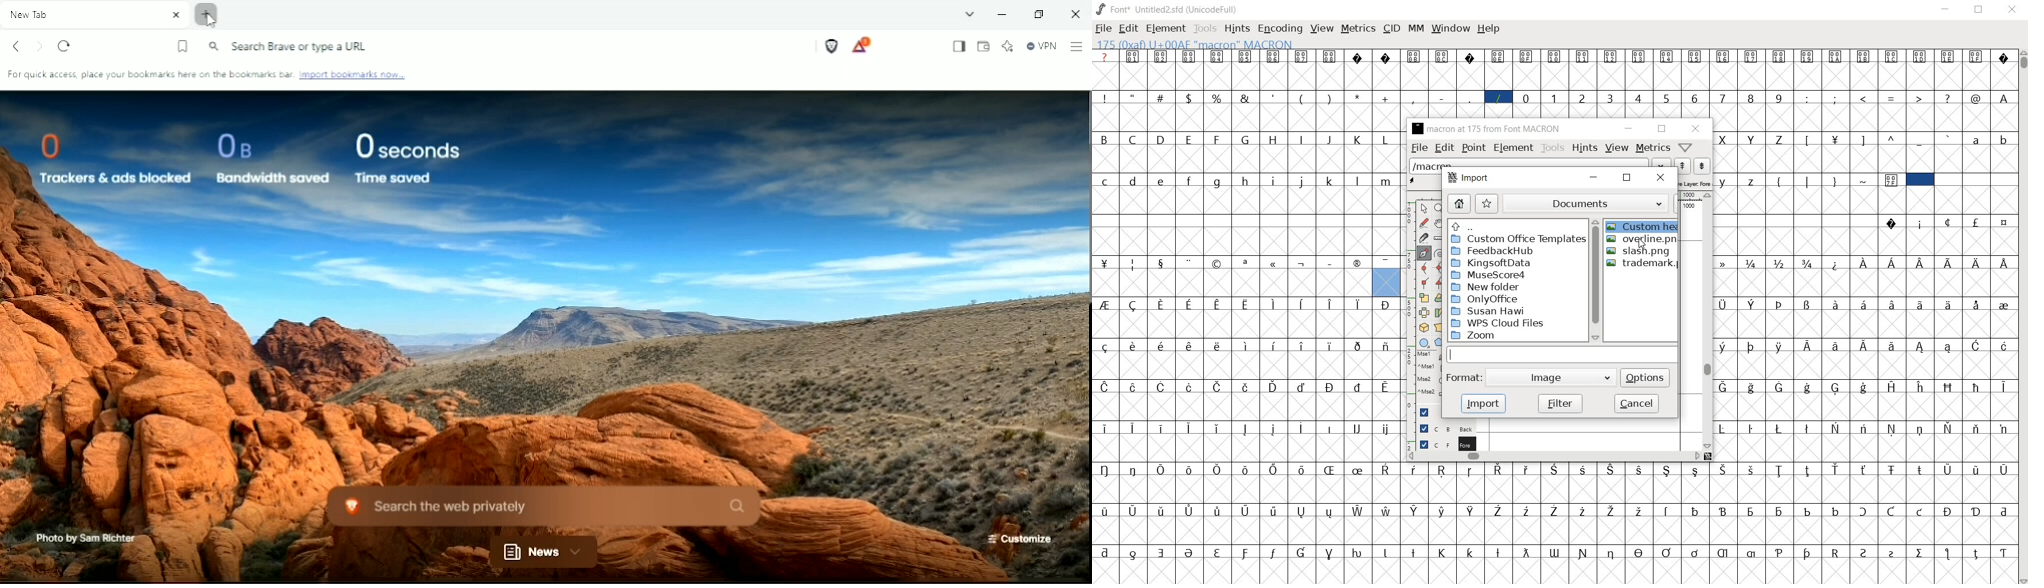  Describe the element at coordinates (1444, 149) in the screenshot. I see `edit` at that location.